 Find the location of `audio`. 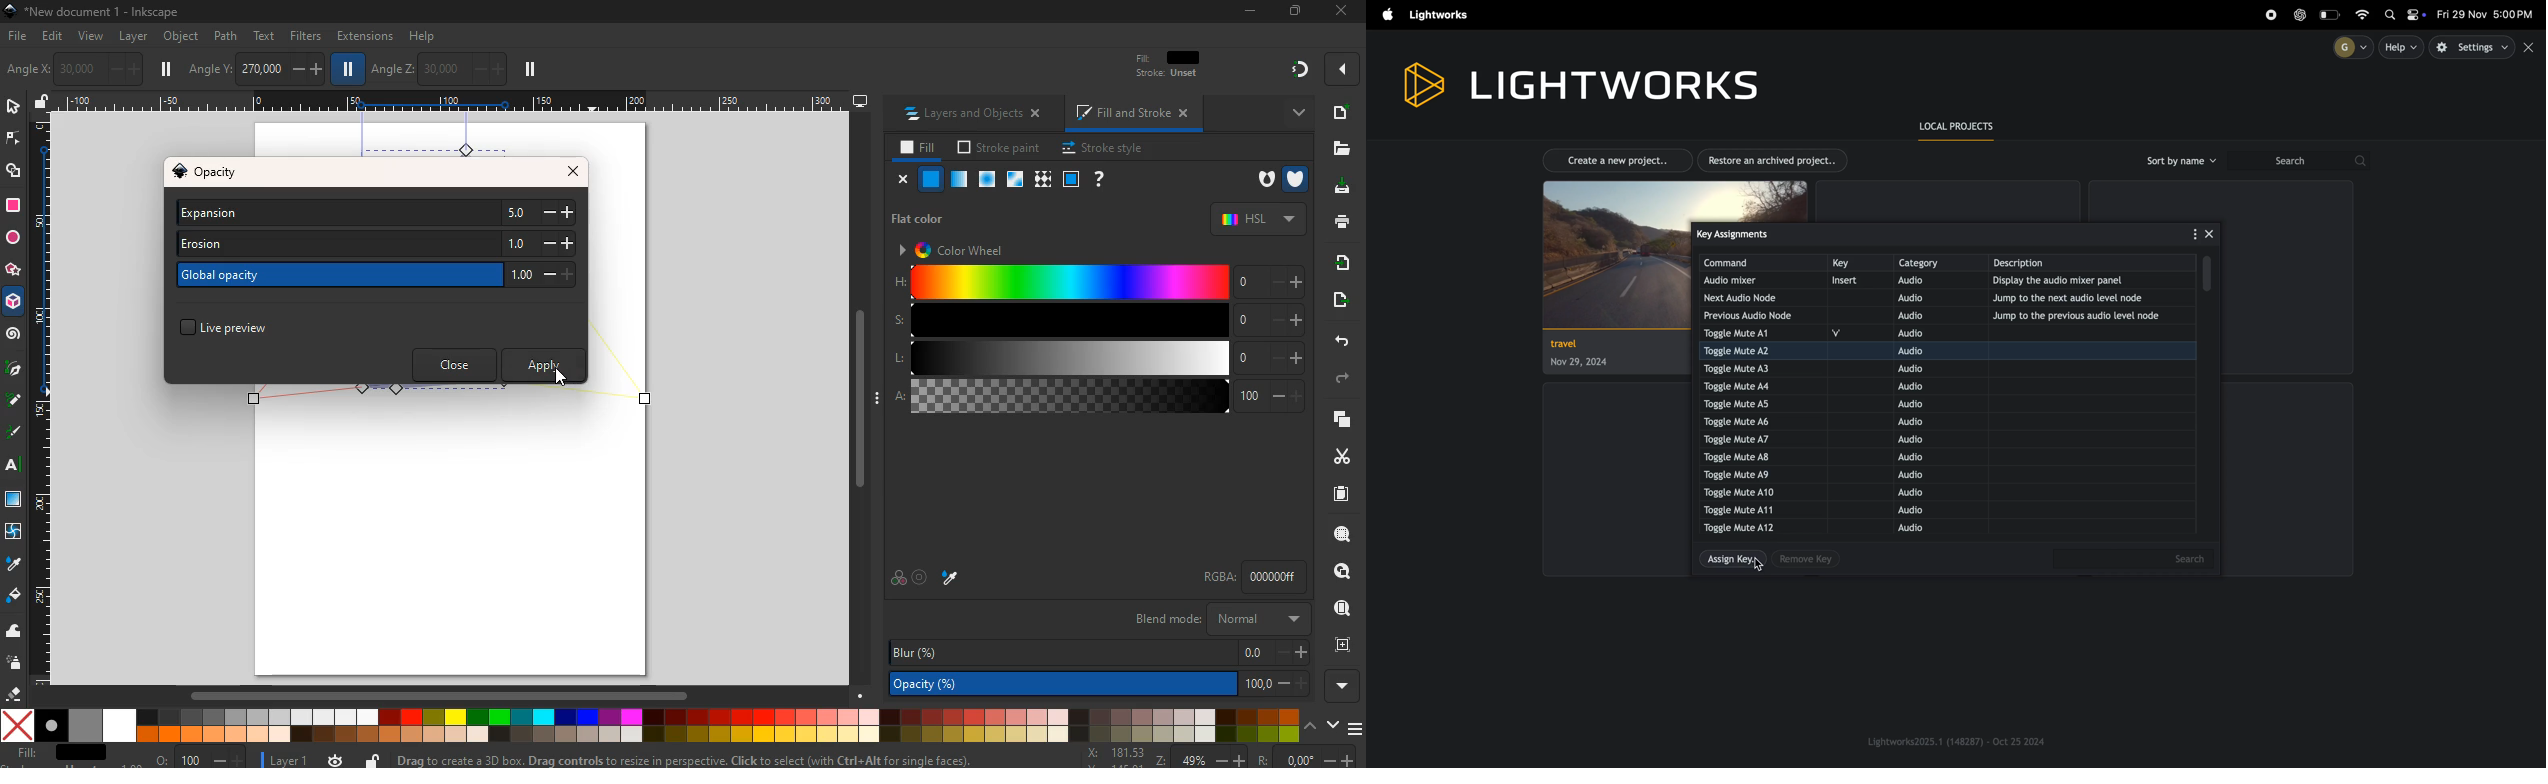

audio is located at coordinates (1924, 511).